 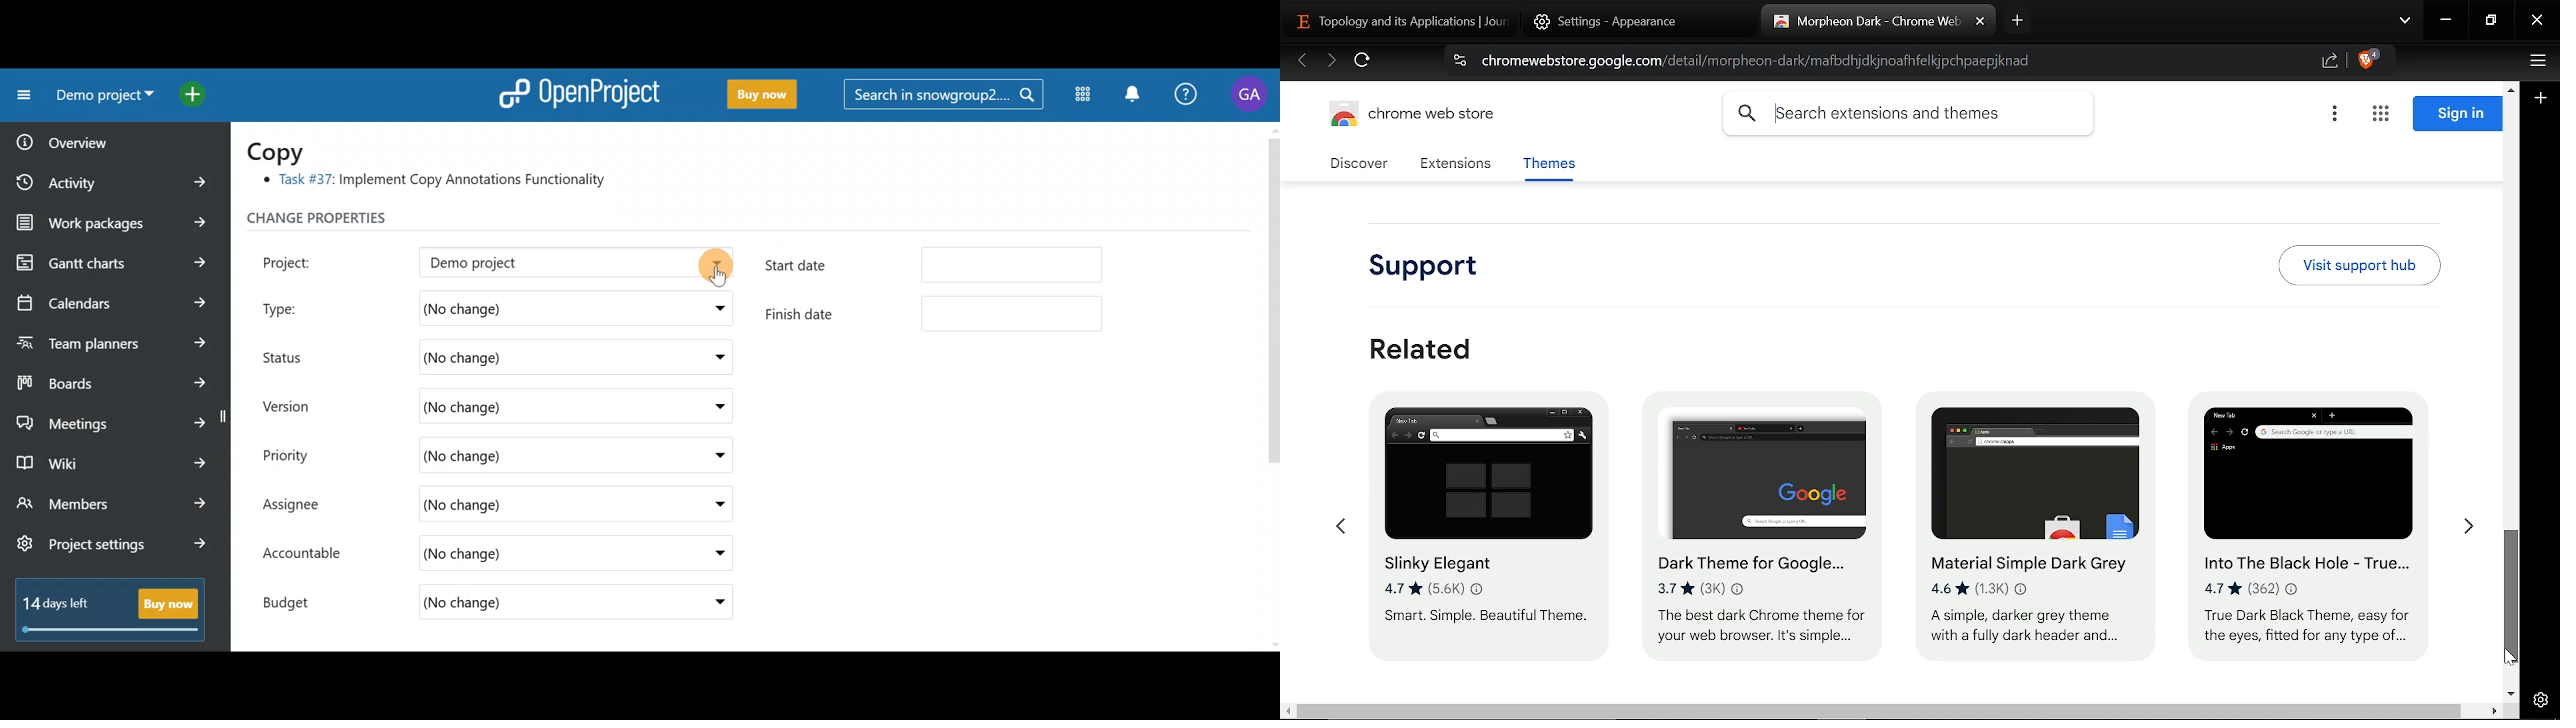 What do you see at coordinates (112, 420) in the screenshot?
I see `Meetings` at bounding box center [112, 420].